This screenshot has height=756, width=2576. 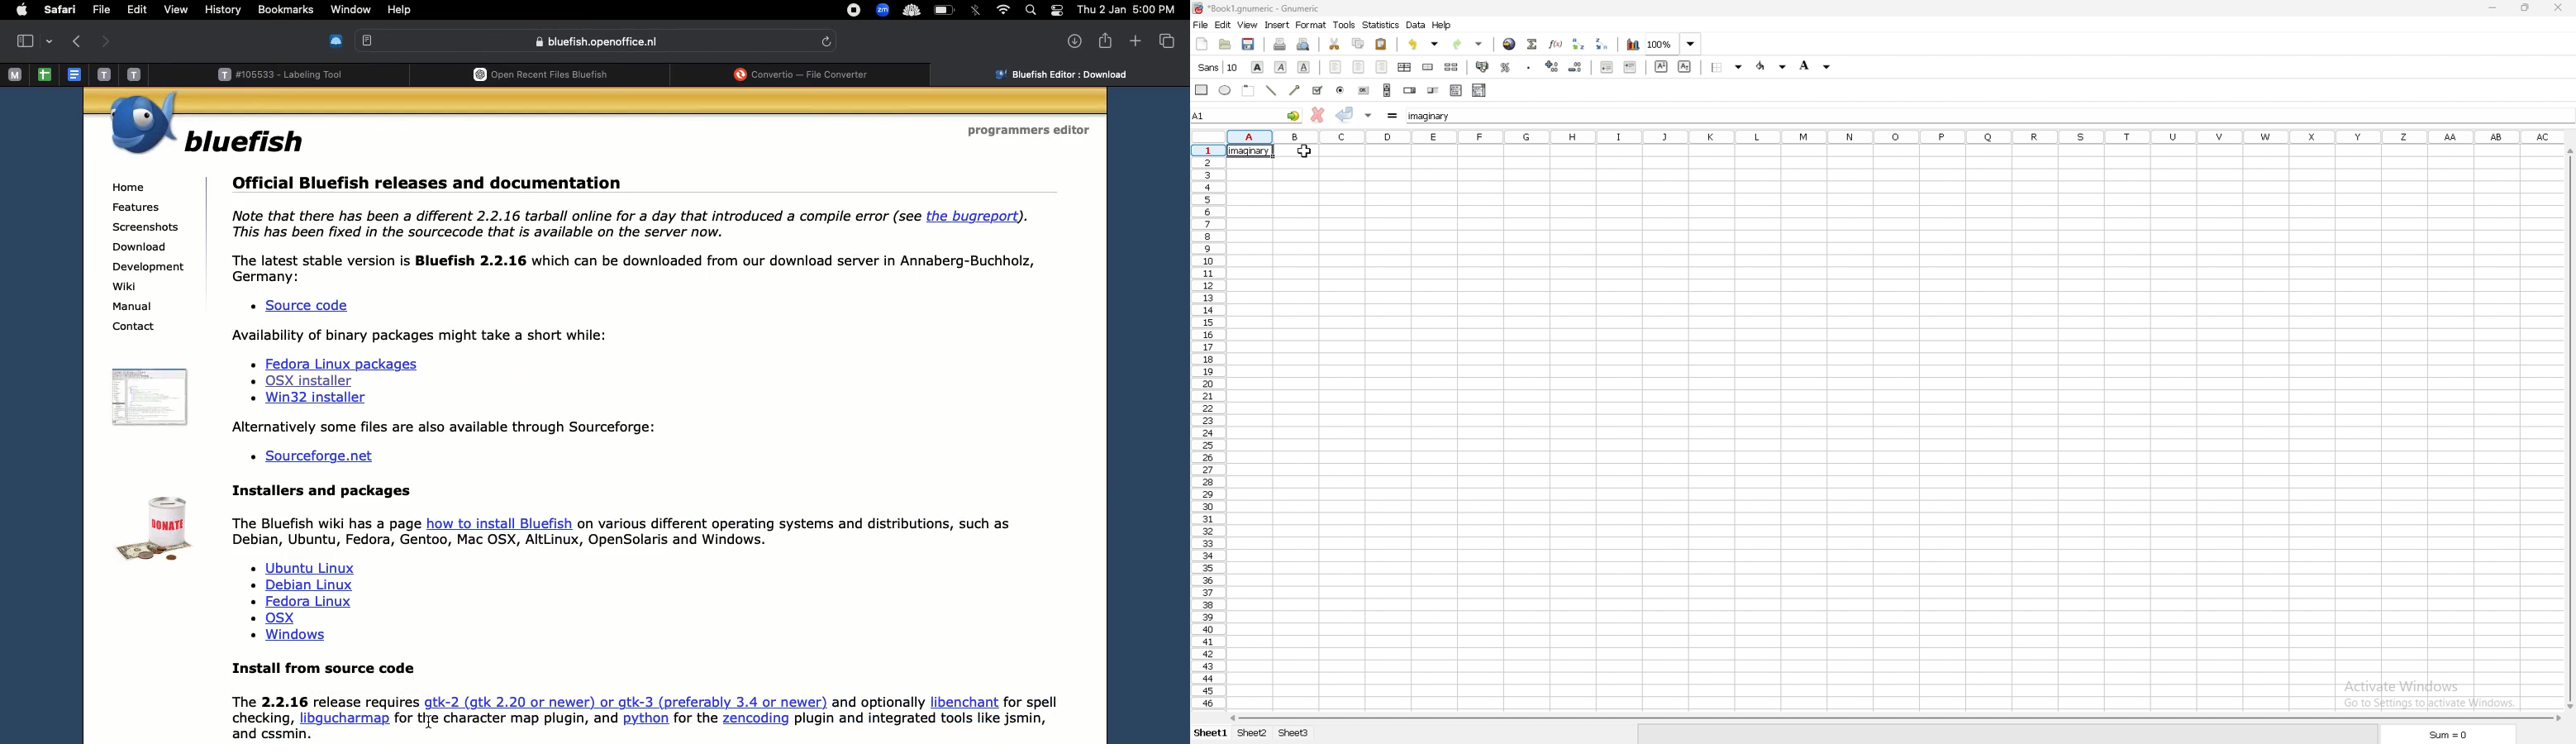 I want to click on edit, so click(x=1223, y=25).